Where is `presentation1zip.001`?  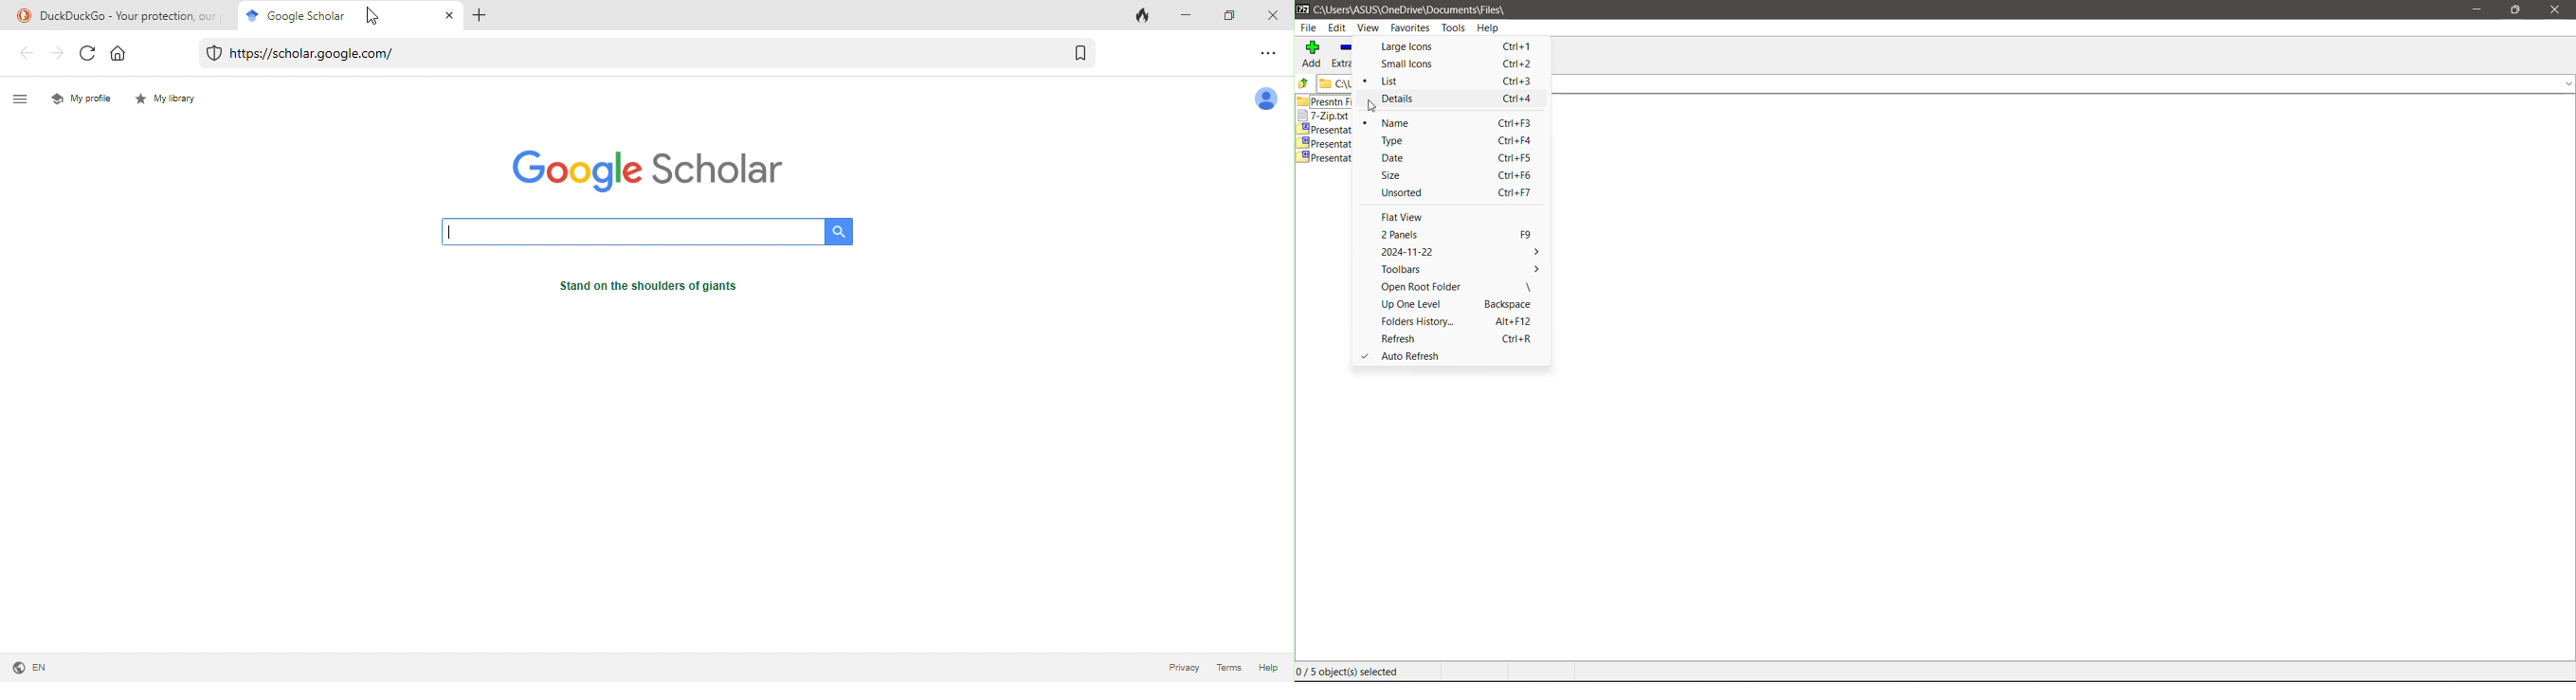 presentation1zip.001 is located at coordinates (1333, 143).